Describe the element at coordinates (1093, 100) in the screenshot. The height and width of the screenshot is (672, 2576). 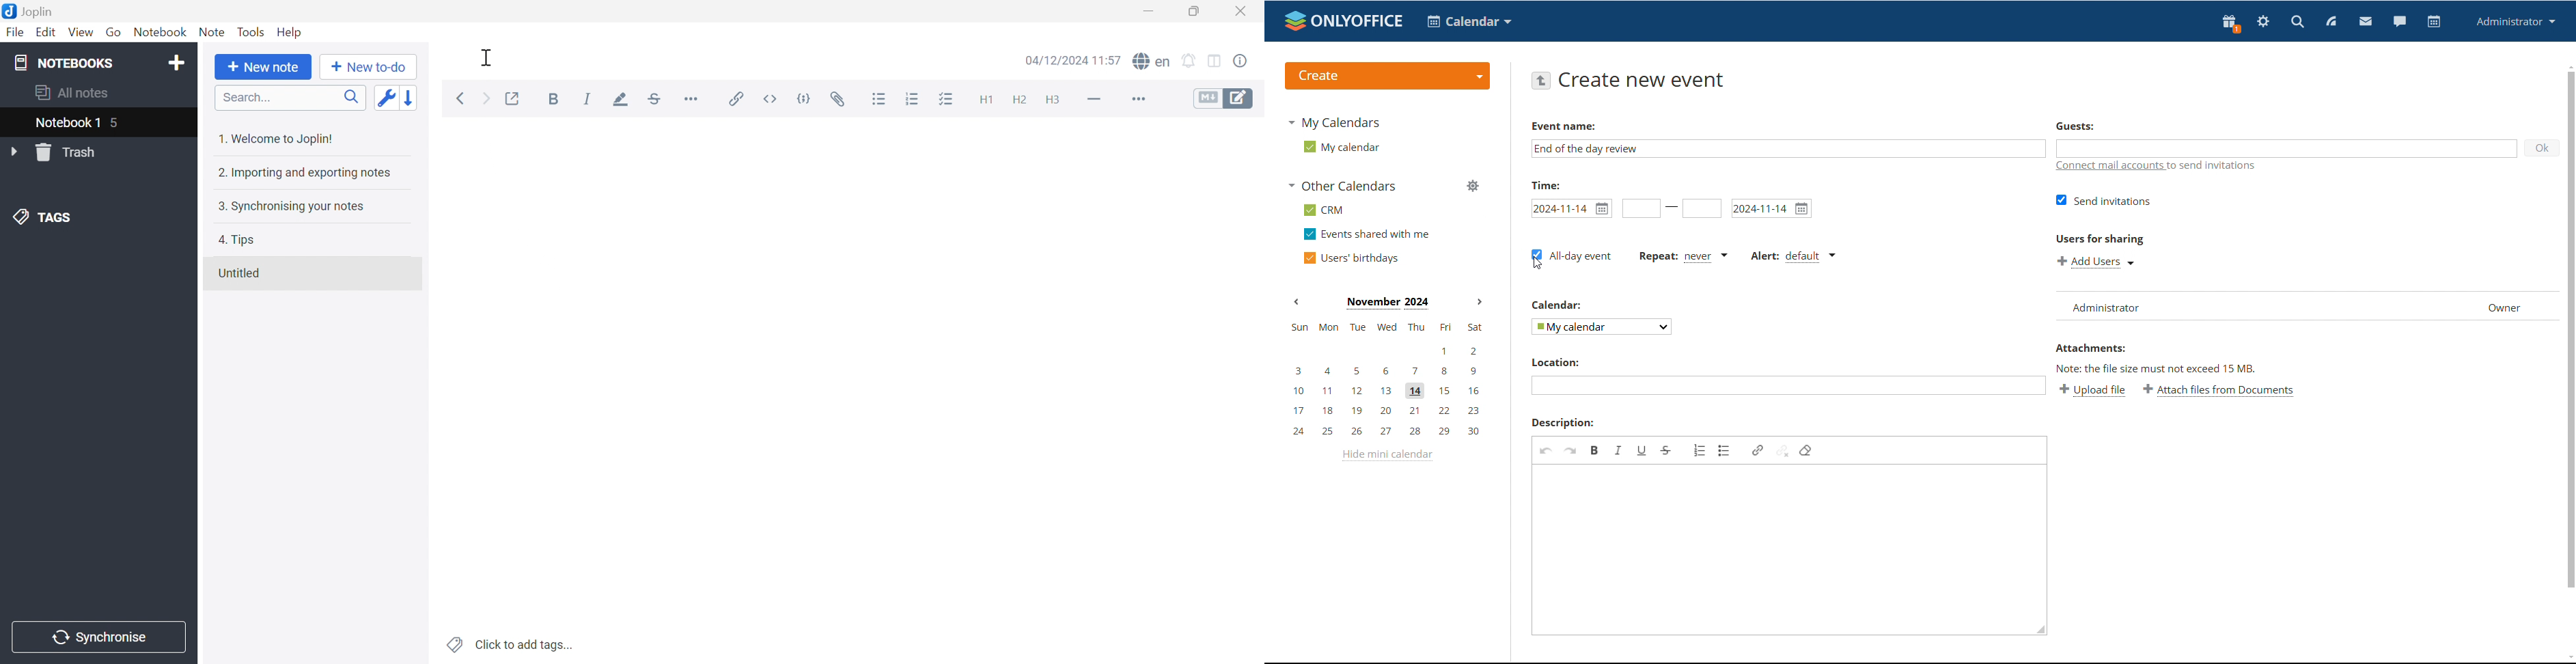
I see `Horizontal Line` at that location.